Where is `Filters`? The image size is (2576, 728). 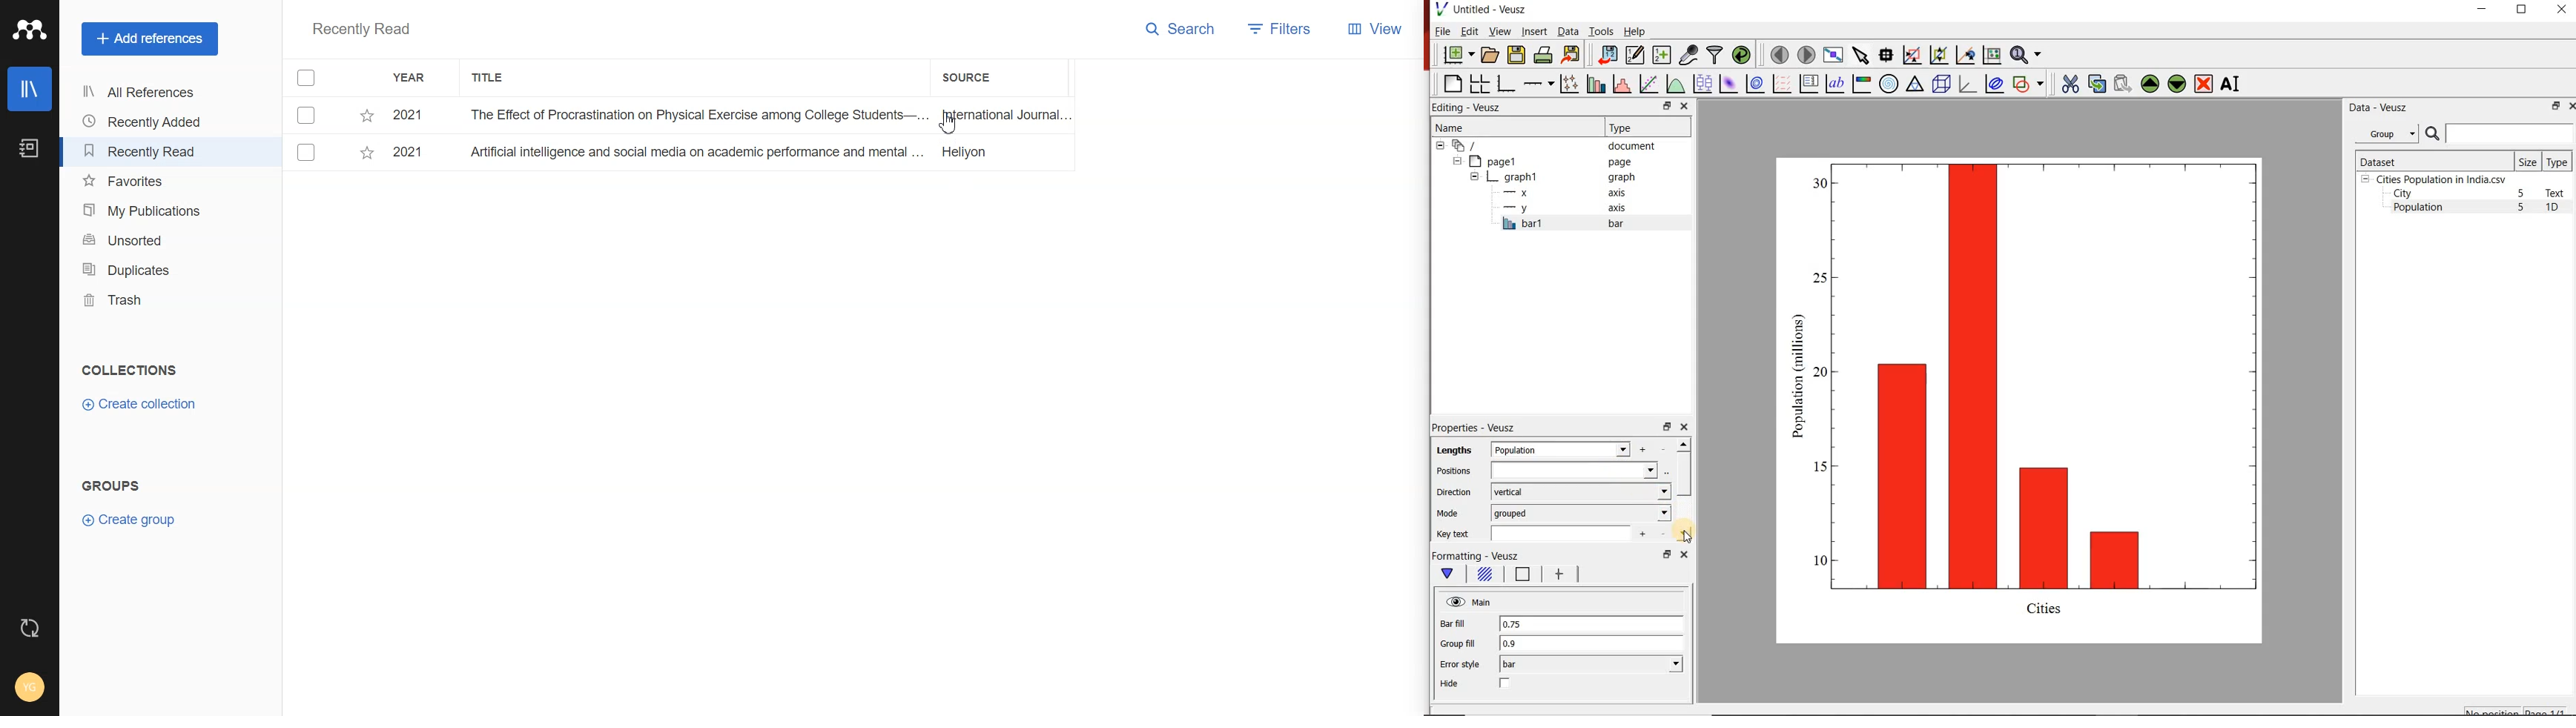
Filters is located at coordinates (1281, 27).